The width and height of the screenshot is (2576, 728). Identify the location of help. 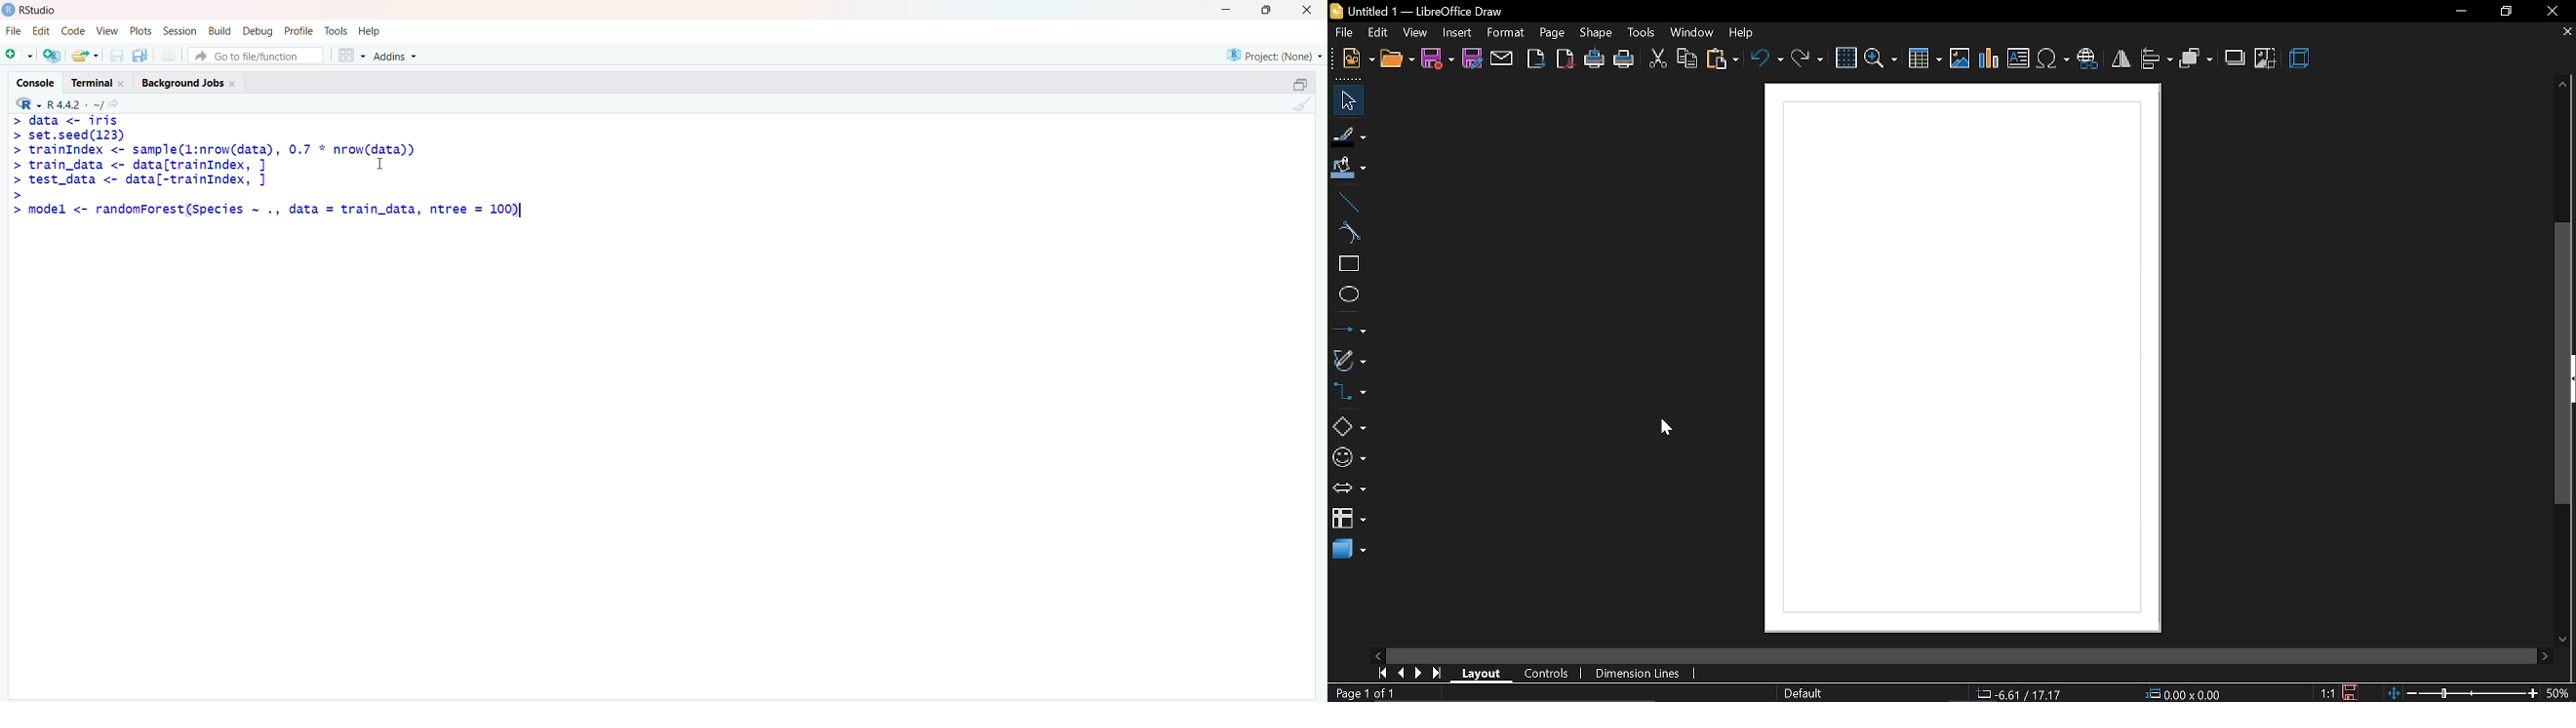
(1744, 33).